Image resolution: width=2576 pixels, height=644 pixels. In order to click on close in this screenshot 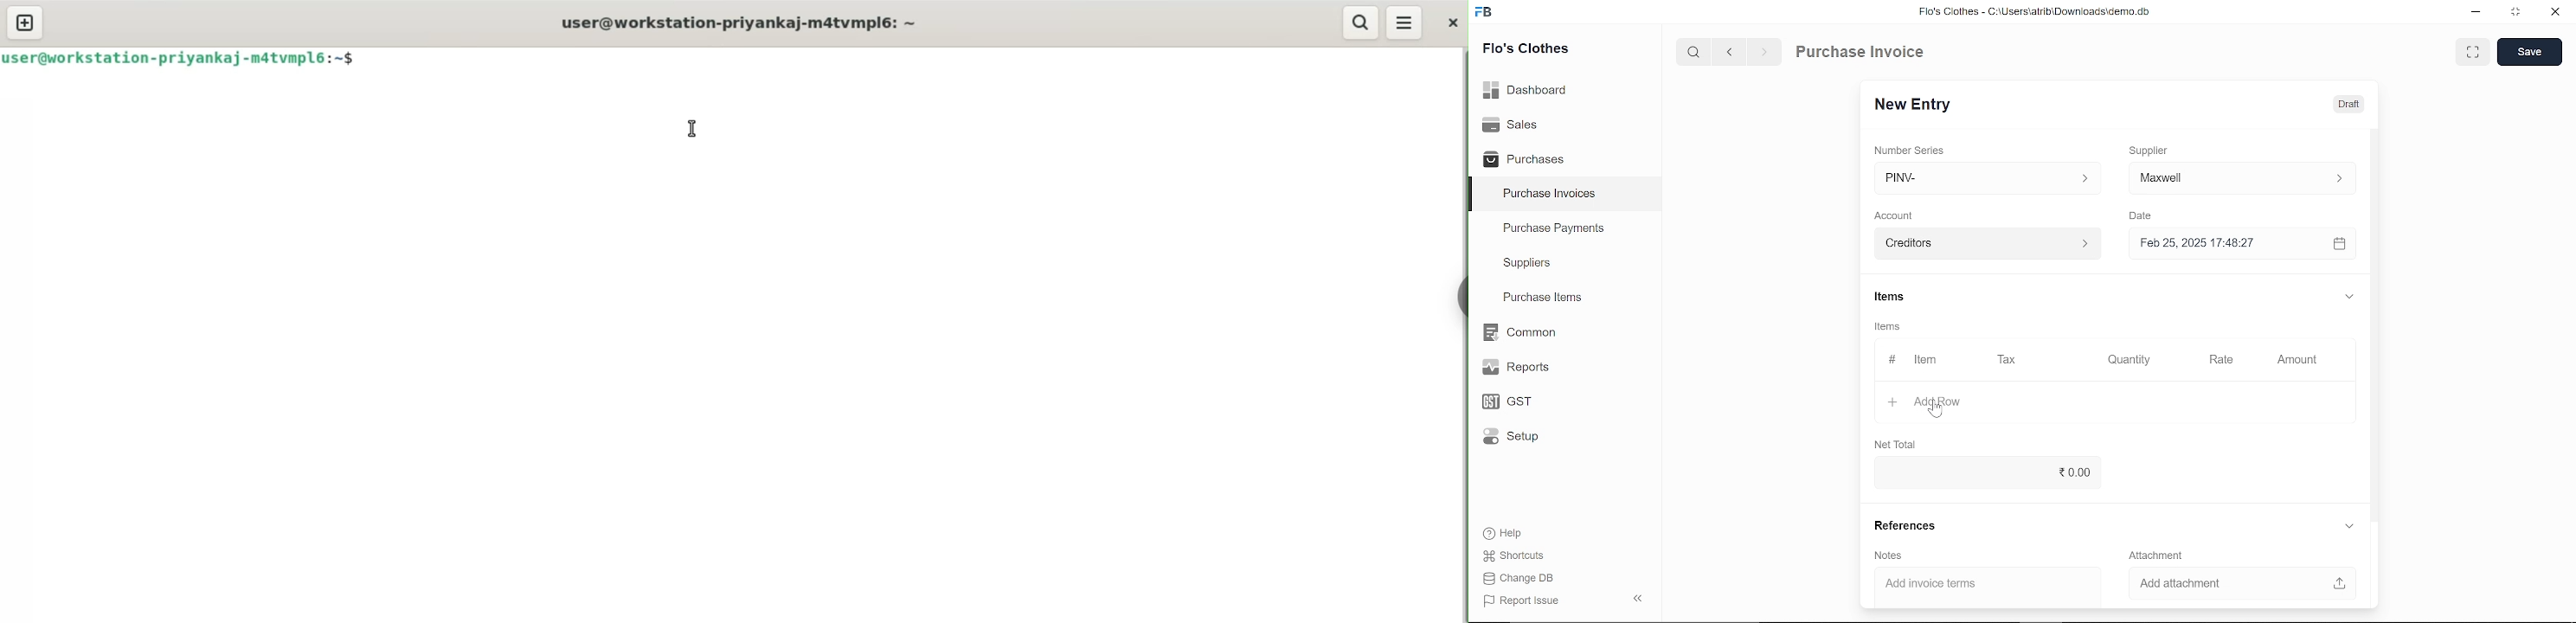, I will do `click(2554, 14)`.